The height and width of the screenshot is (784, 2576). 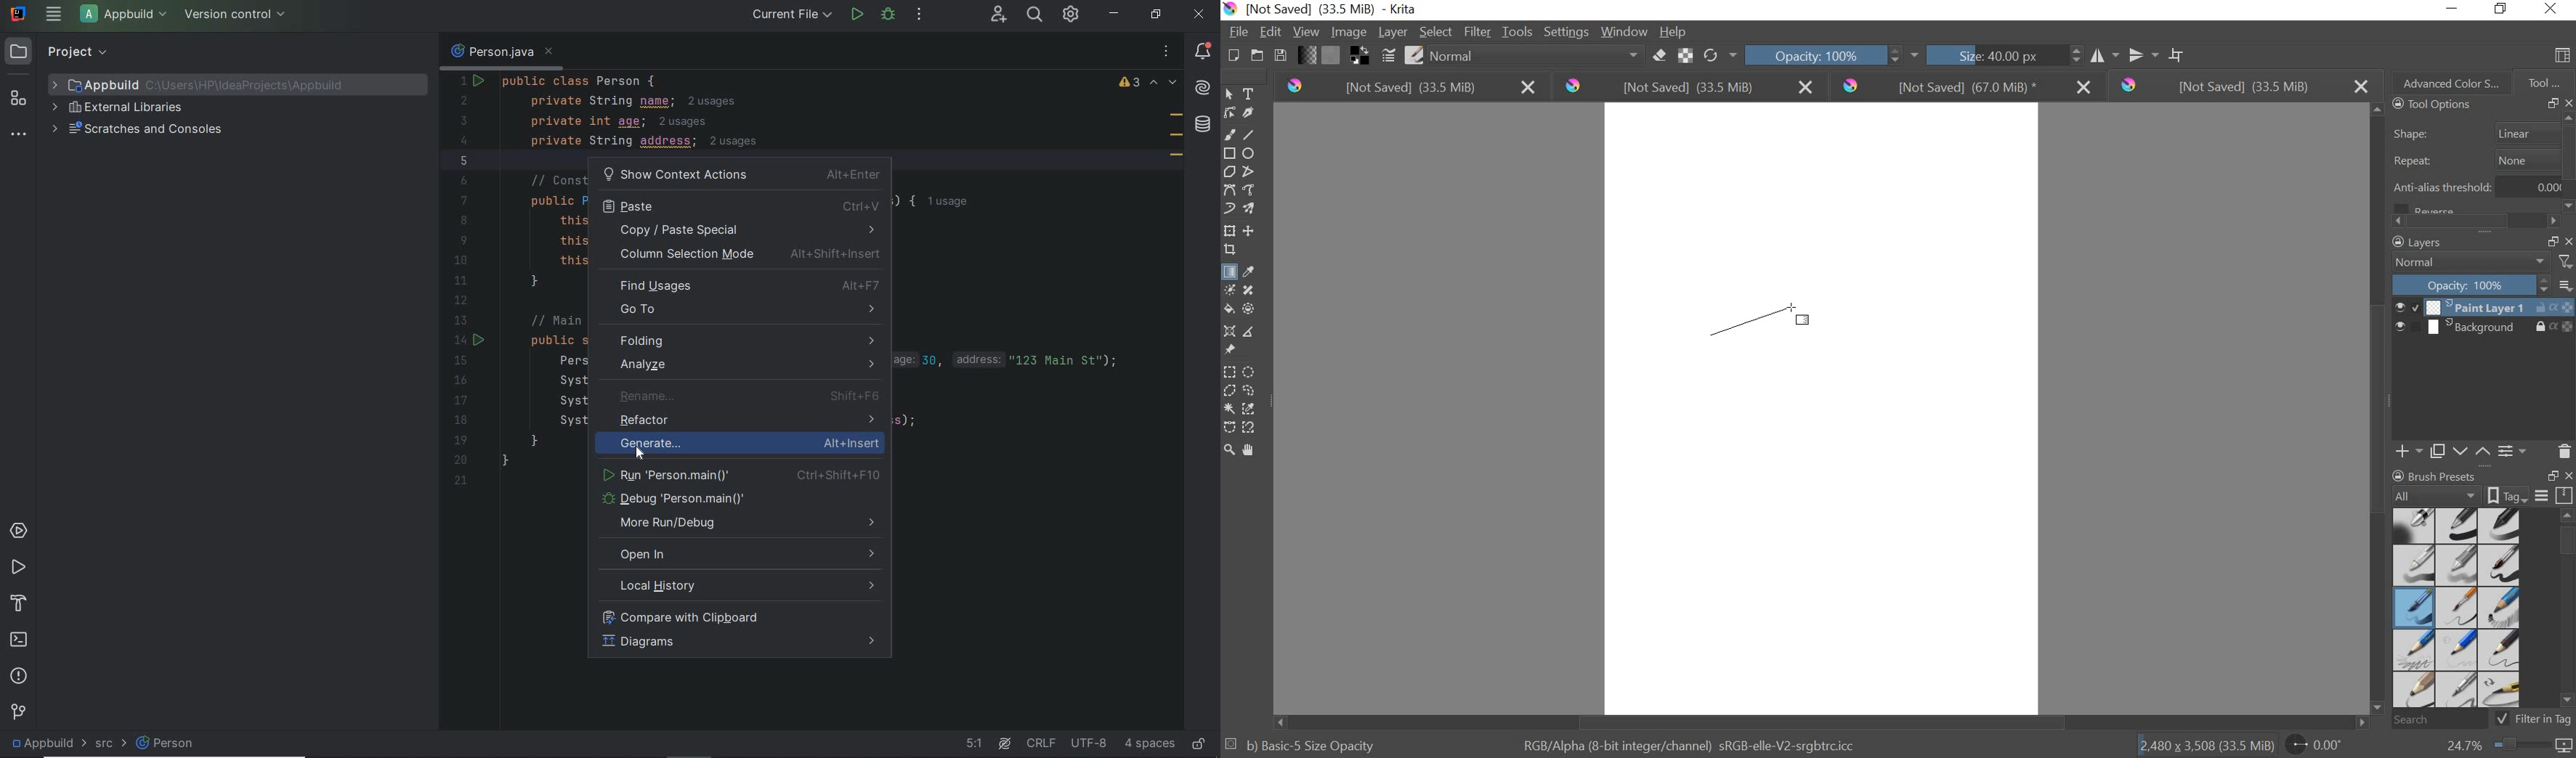 I want to click on freehand, so click(x=1229, y=135).